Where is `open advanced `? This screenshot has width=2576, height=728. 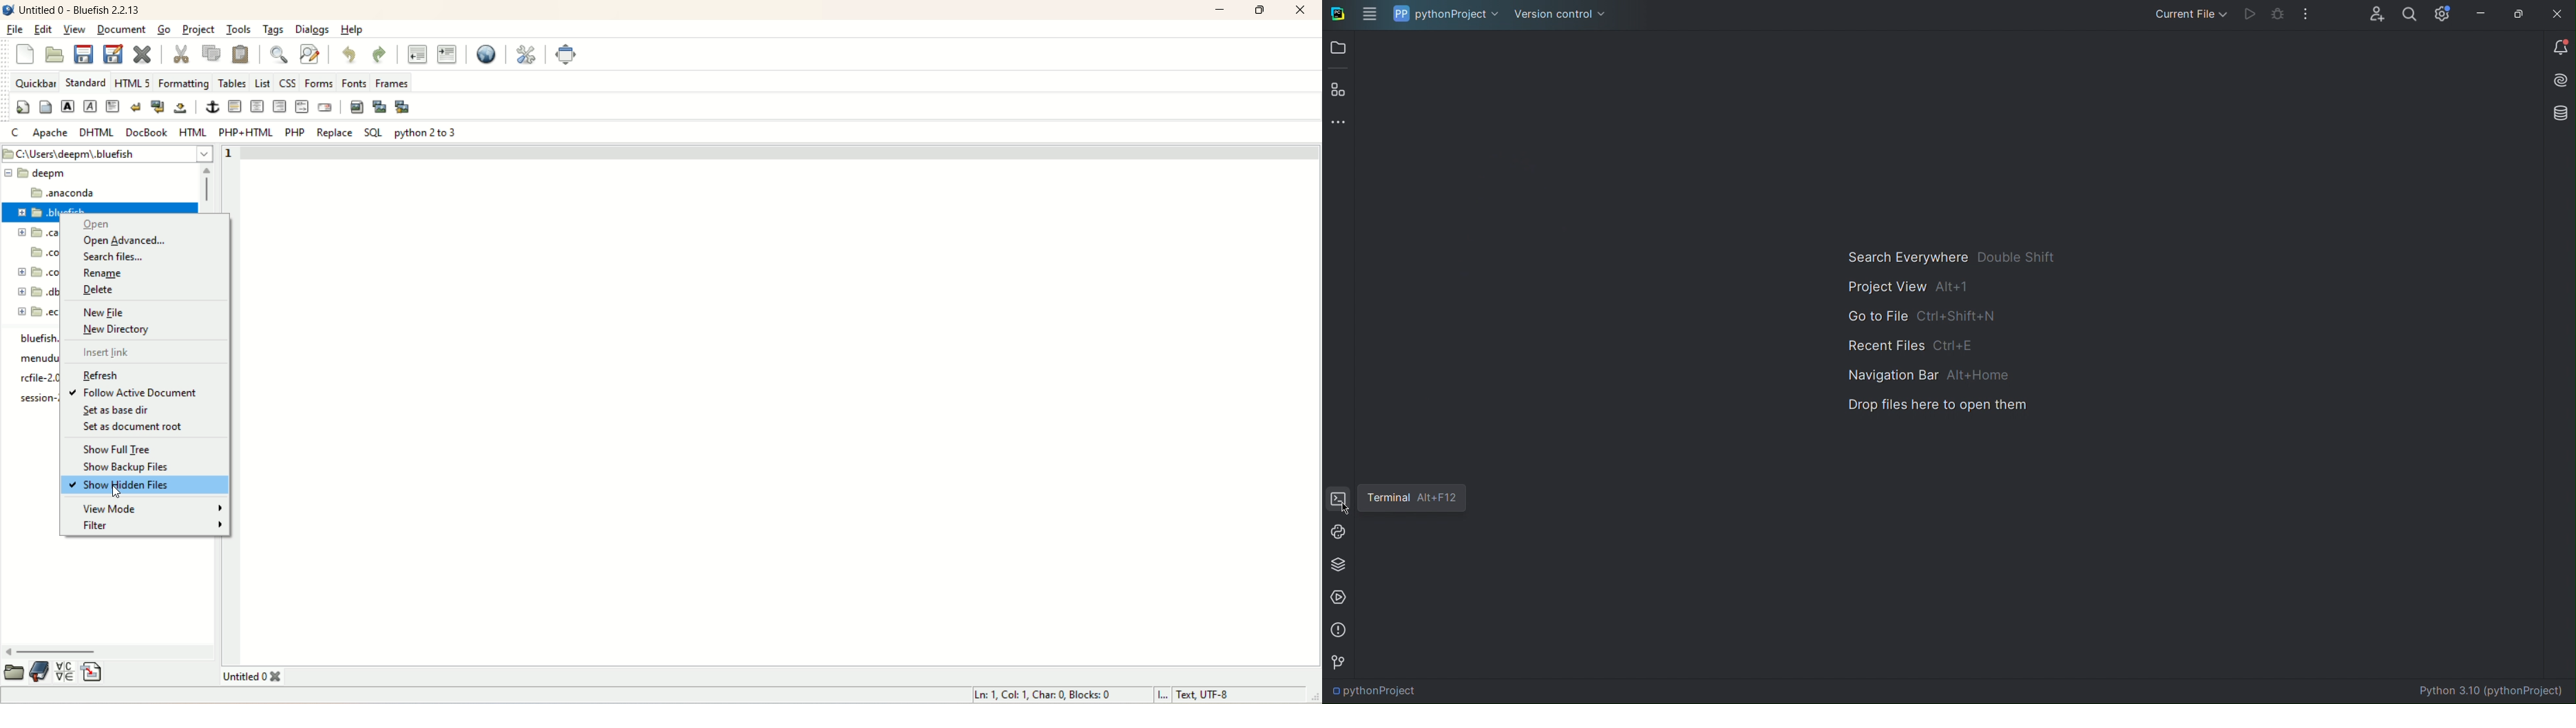 open advanced  is located at coordinates (123, 240).